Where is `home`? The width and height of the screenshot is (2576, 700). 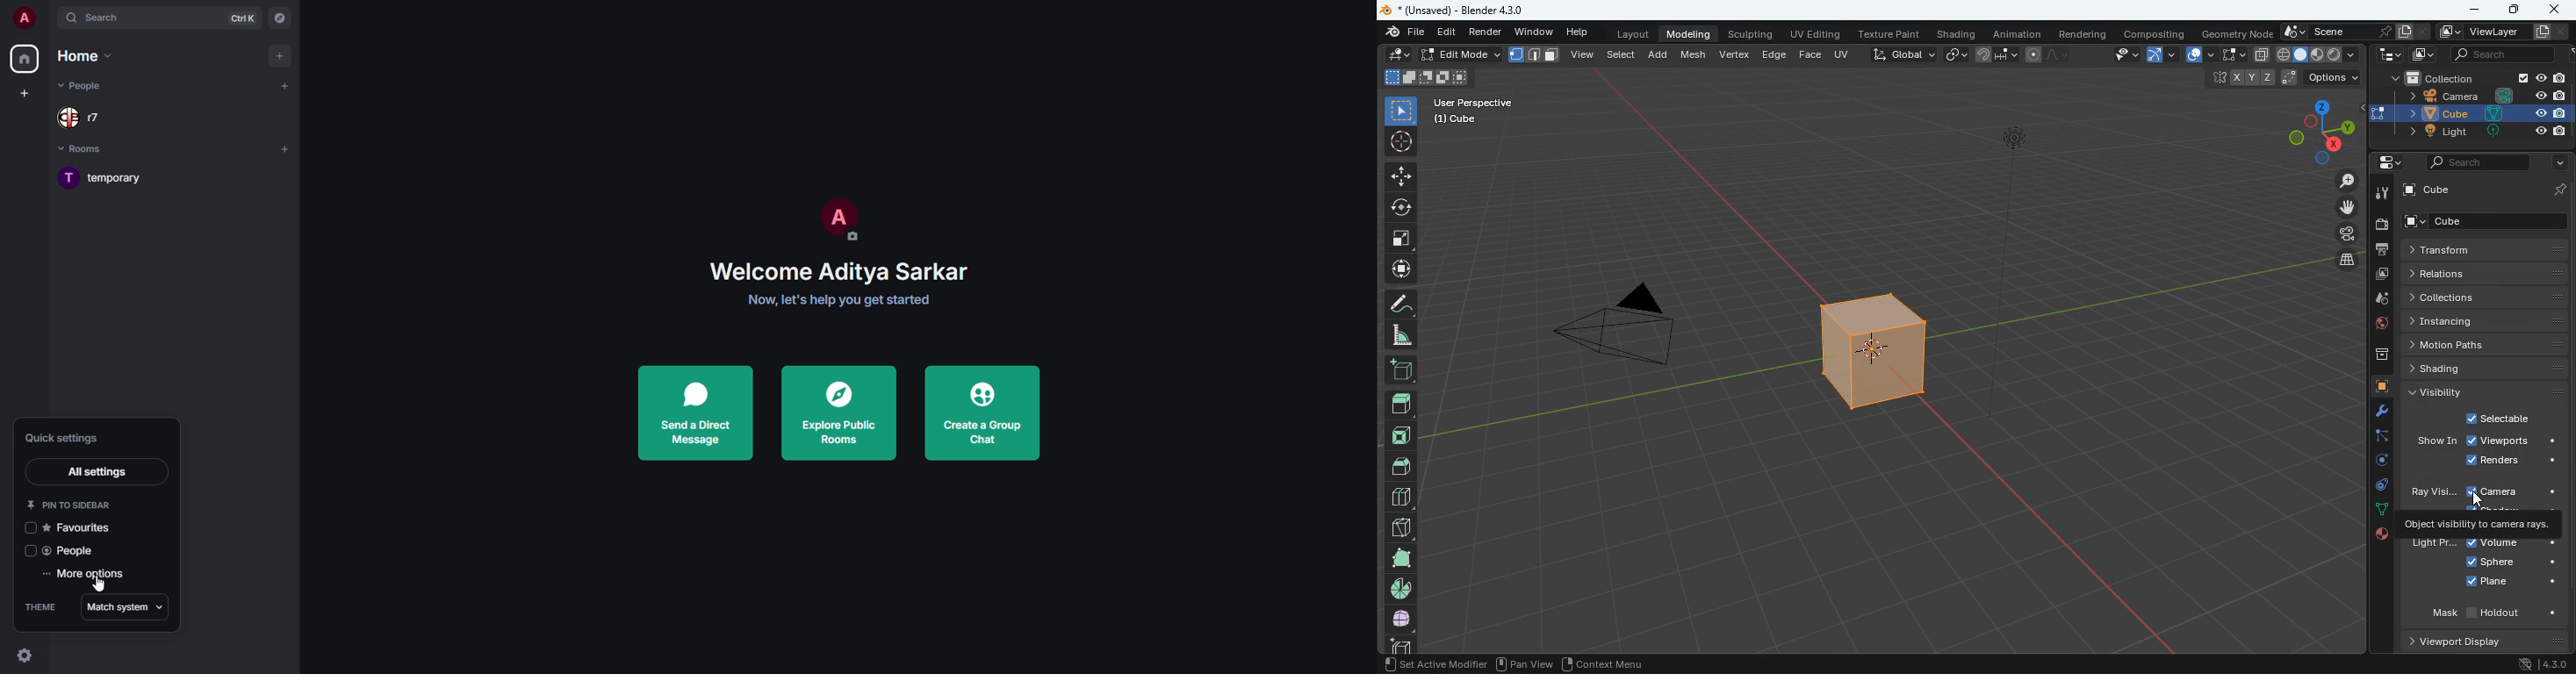
home is located at coordinates (87, 56).